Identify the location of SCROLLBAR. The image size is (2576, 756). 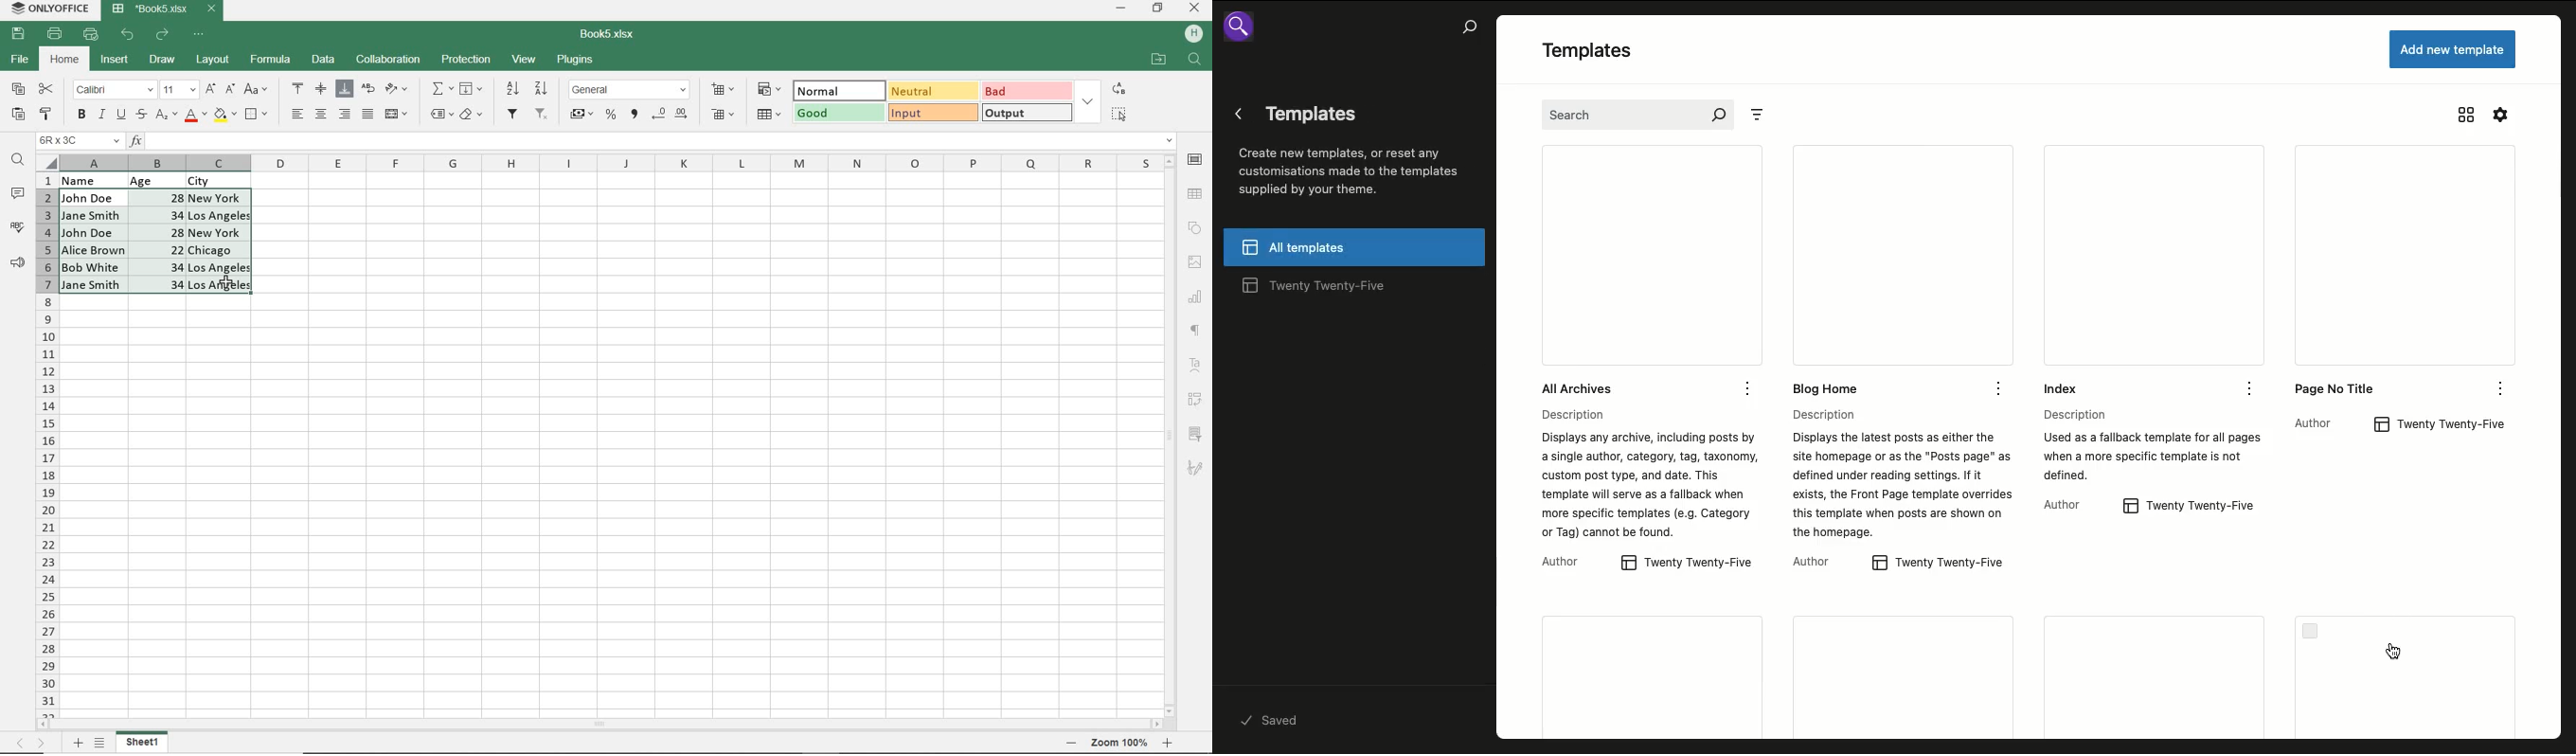
(604, 725).